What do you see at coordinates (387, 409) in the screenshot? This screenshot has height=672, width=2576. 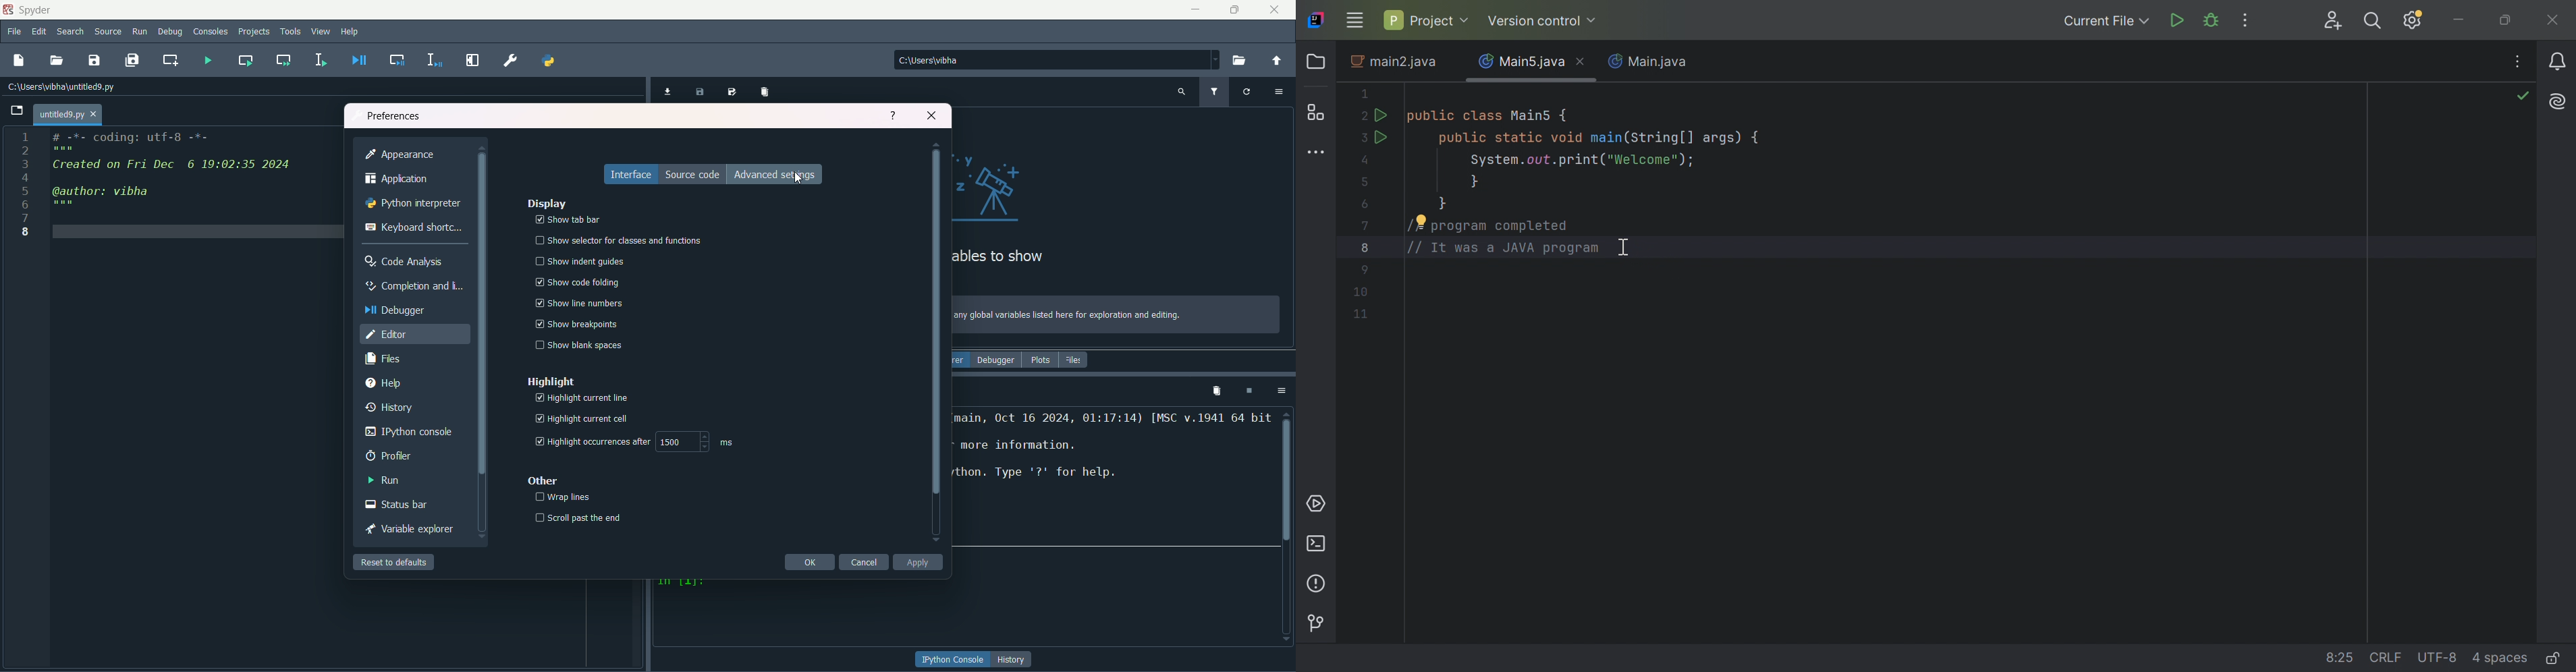 I see `history` at bounding box center [387, 409].